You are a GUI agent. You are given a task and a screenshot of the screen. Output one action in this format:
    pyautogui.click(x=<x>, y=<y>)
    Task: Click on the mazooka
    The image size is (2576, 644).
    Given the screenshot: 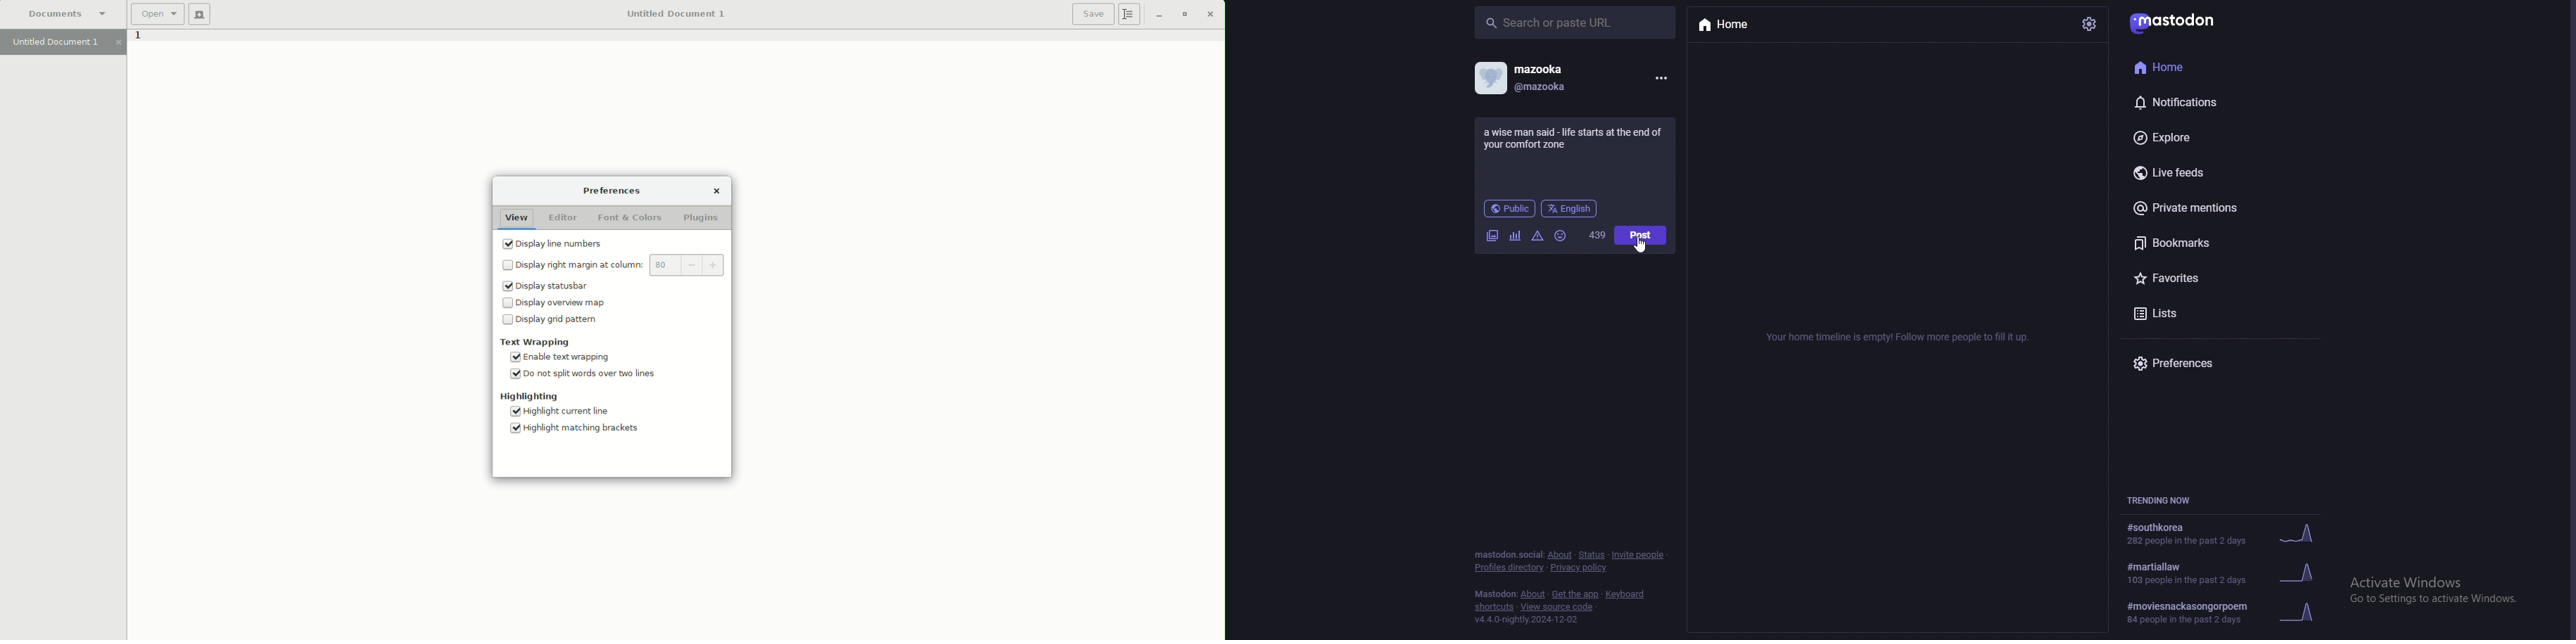 What is the action you would take?
    pyautogui.click(x=1571, y=70)
    